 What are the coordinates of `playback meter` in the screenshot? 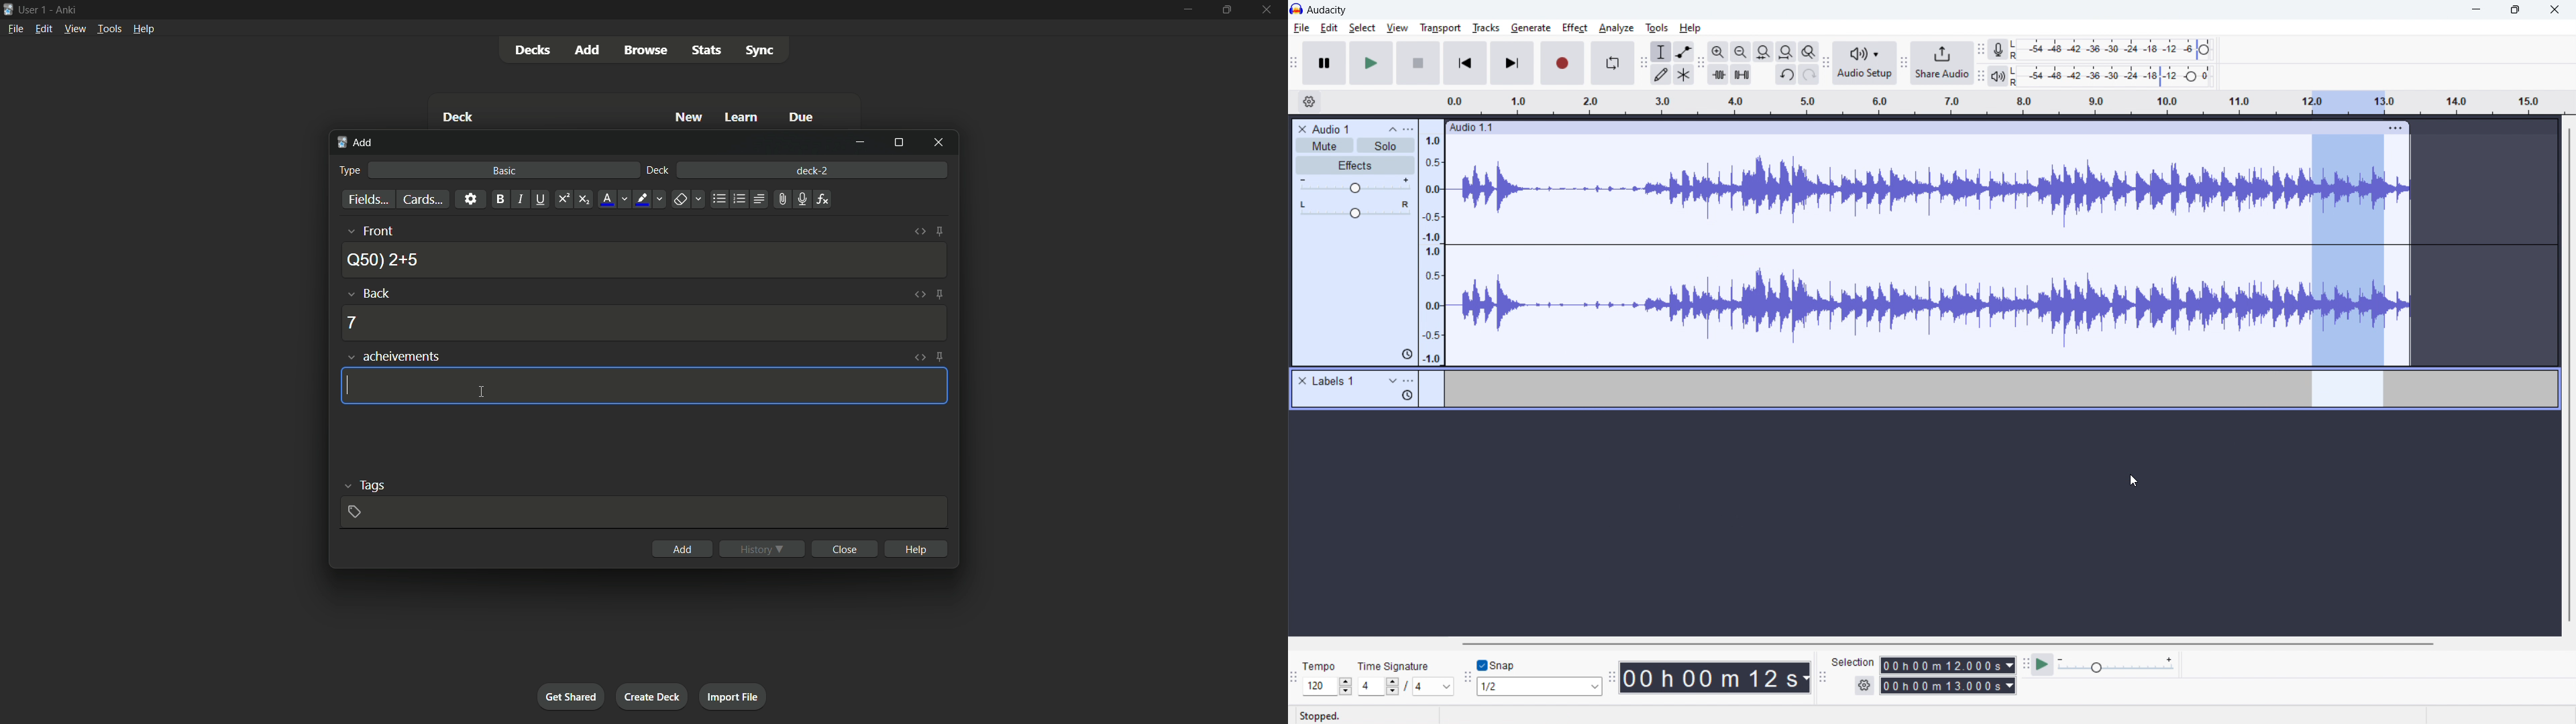 It's located at (1997, 77).